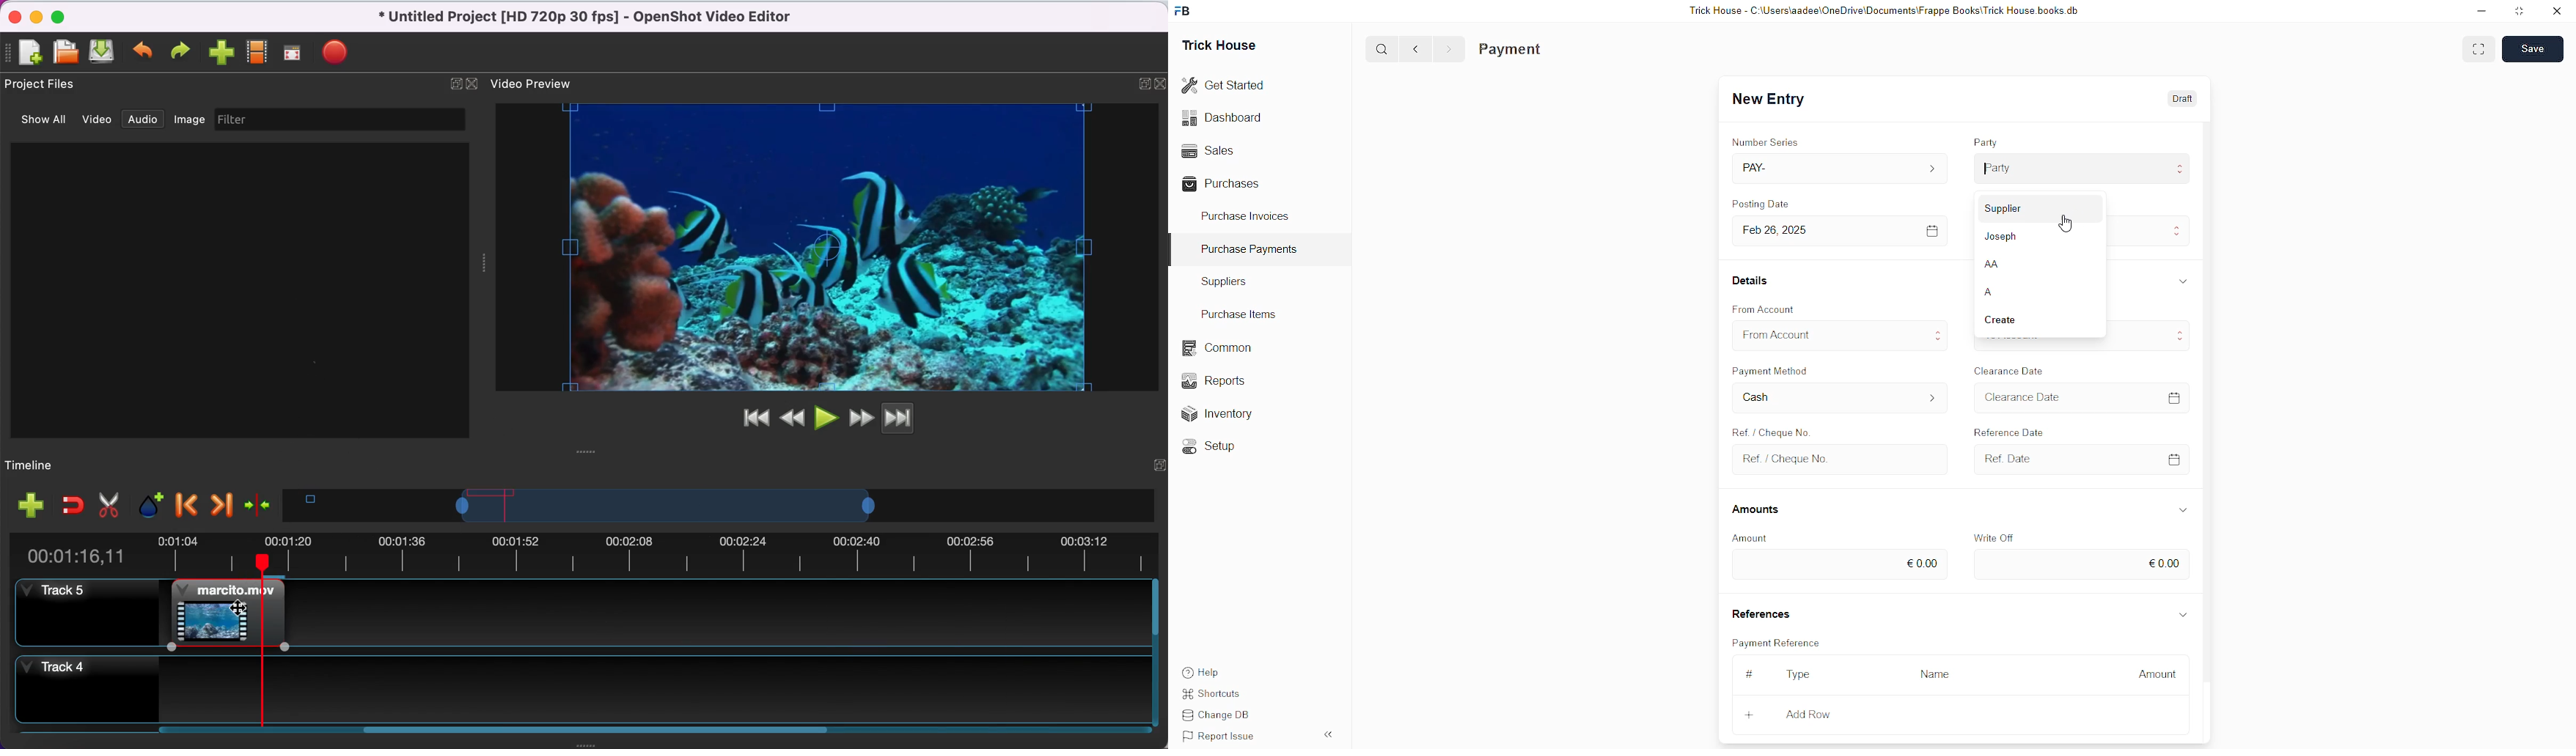  What do you see at coordinates (1841, 230) in the screenshot?
I see `Feb 26, 2025 ` at bounding box center [1841, 230].